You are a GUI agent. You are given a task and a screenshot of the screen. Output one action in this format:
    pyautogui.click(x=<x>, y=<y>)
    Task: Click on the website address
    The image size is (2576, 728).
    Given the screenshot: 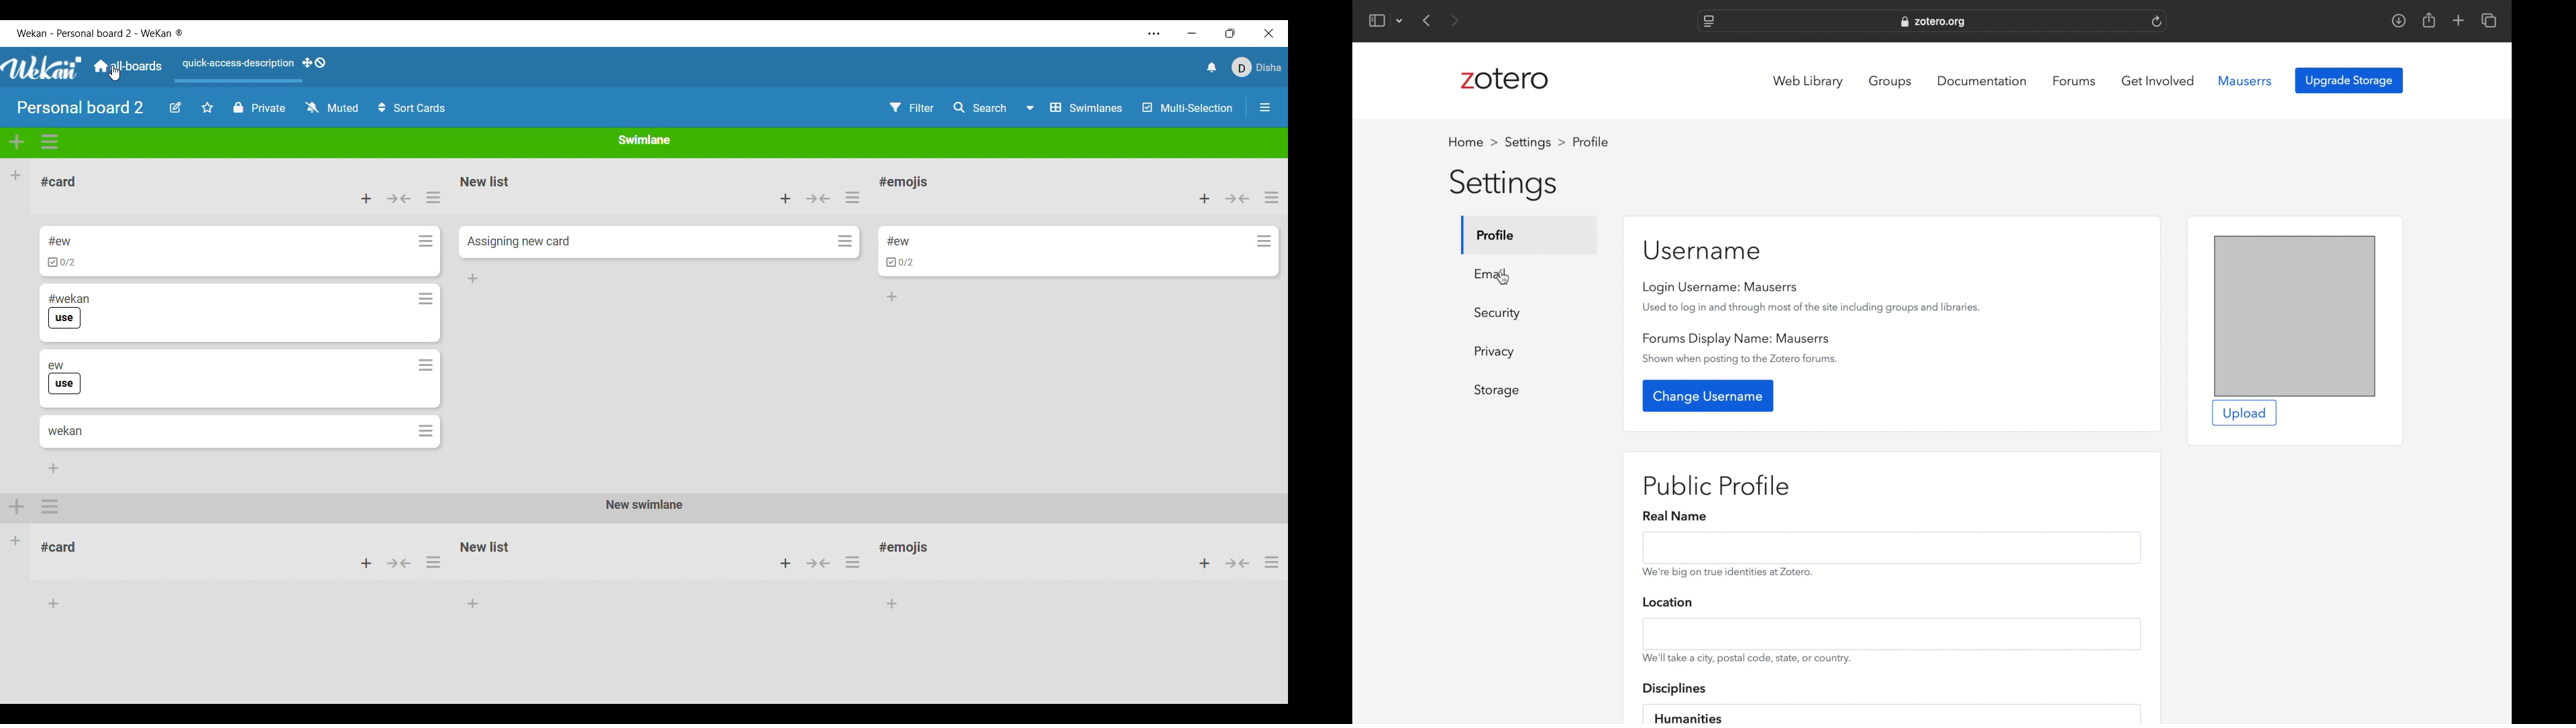 What is the action you would take?
    pyautogui.click(x=1933, y=22)
    